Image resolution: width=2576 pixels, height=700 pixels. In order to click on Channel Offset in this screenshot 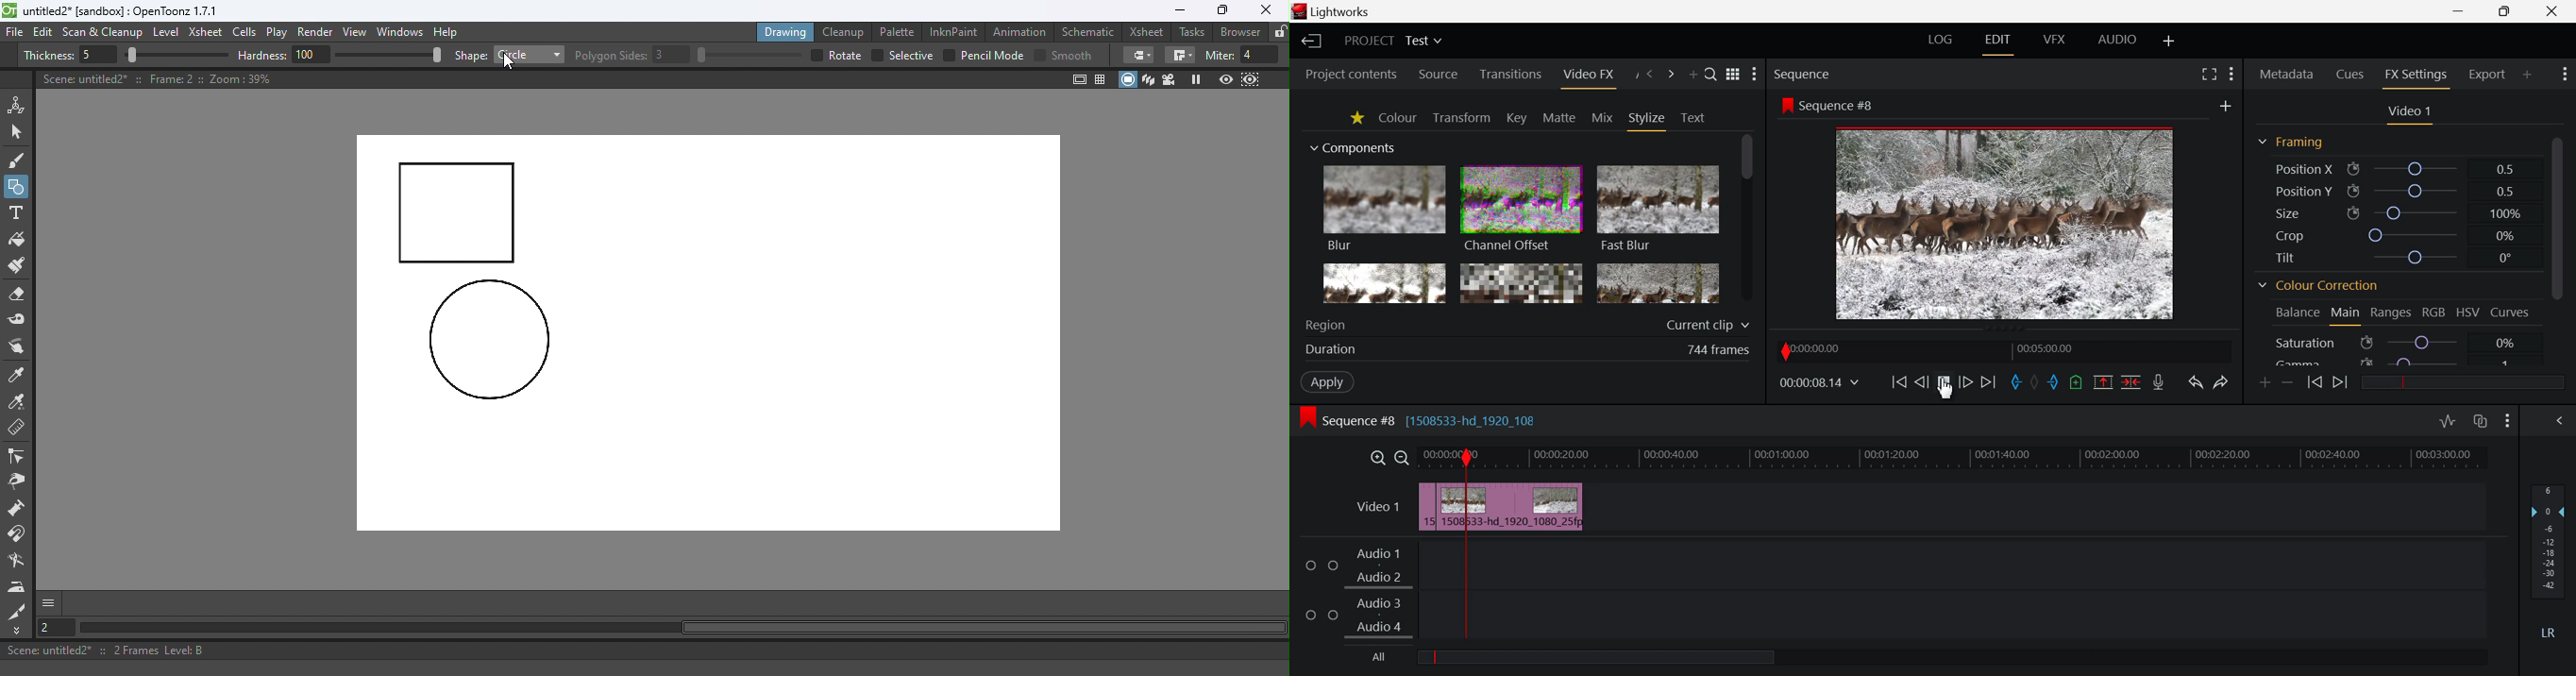, I will do `click(1521, 211)`.